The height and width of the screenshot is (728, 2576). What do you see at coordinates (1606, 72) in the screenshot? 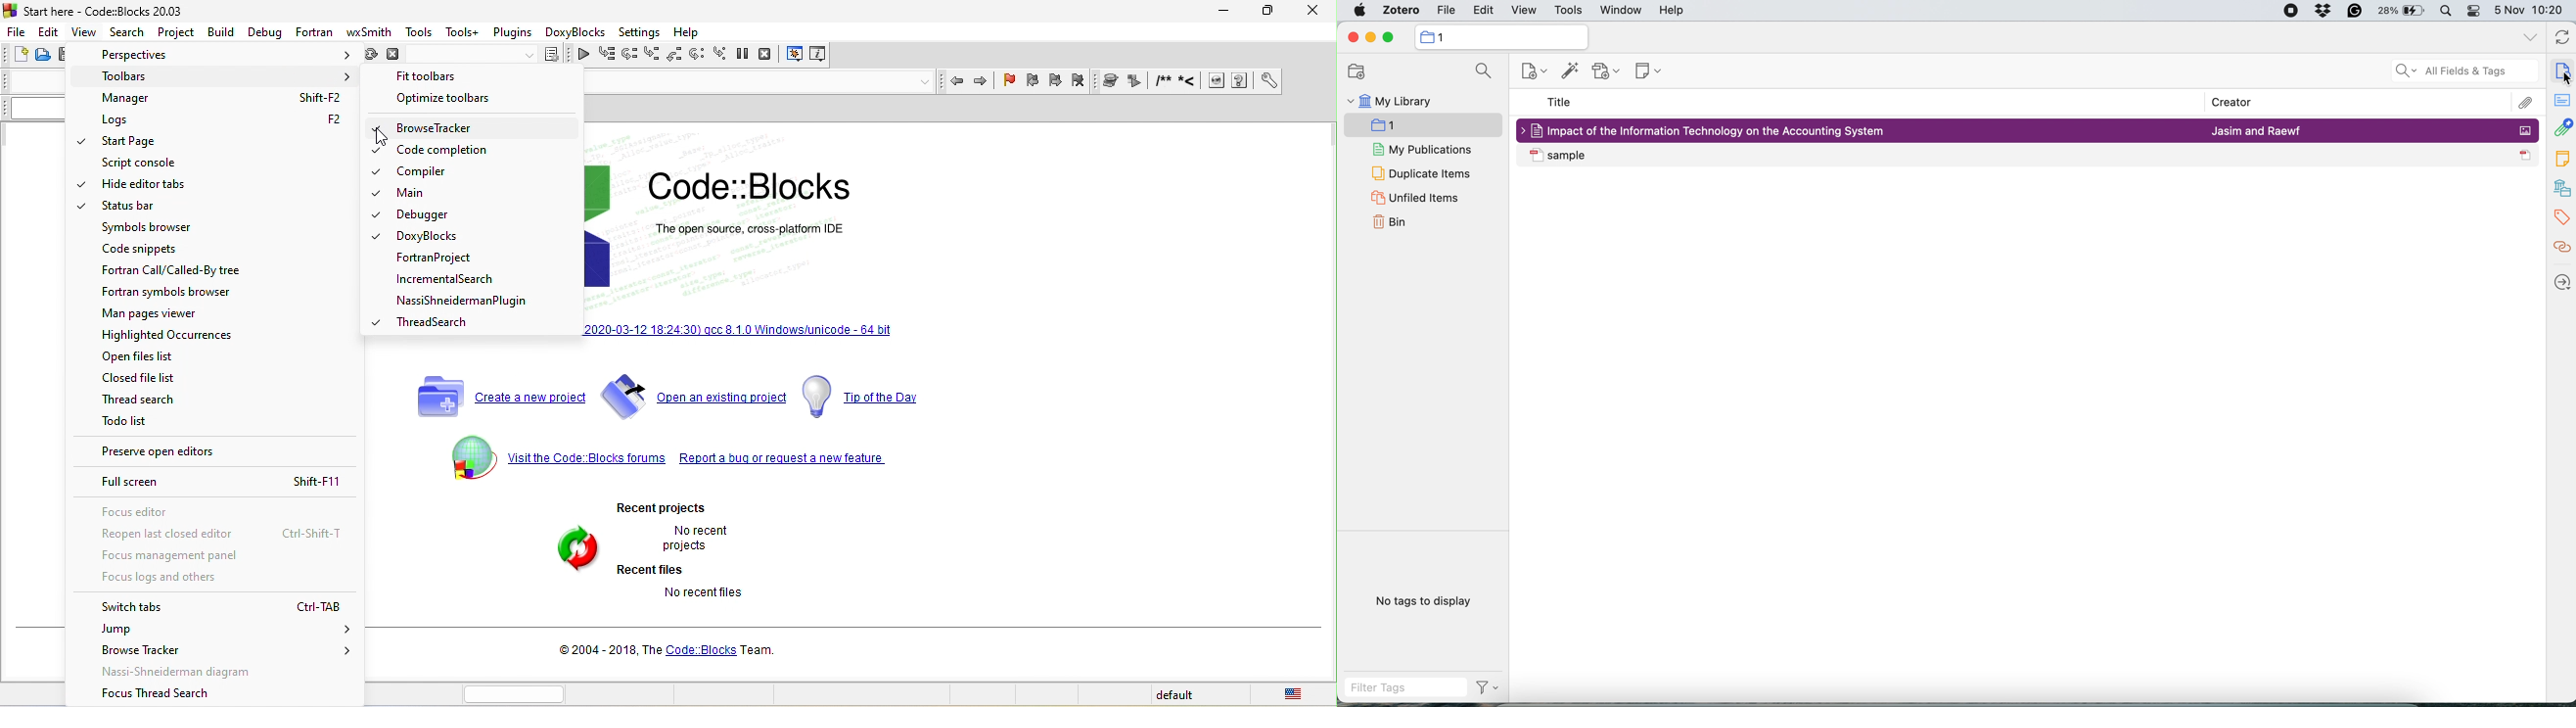
I see `new attachment` at bounding box center [1606, 72].